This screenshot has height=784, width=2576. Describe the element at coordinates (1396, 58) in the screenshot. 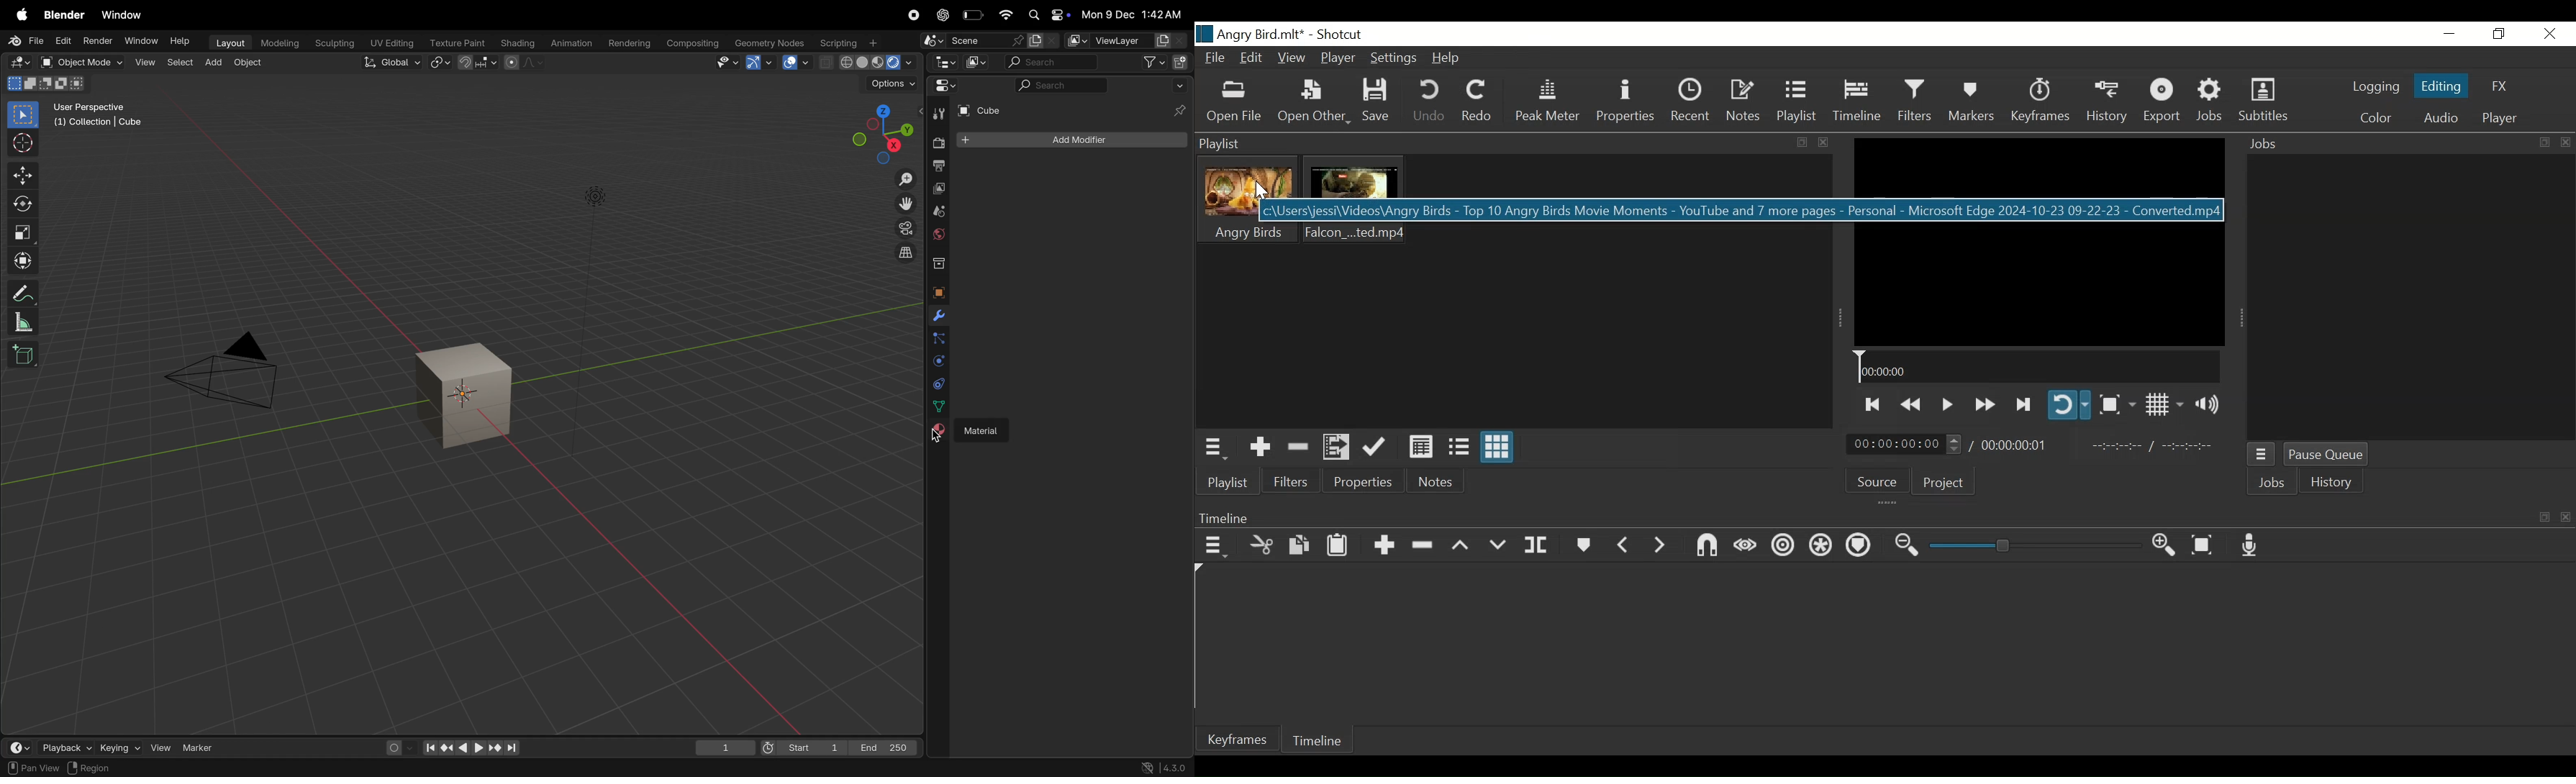

I see `Settings` at that location.